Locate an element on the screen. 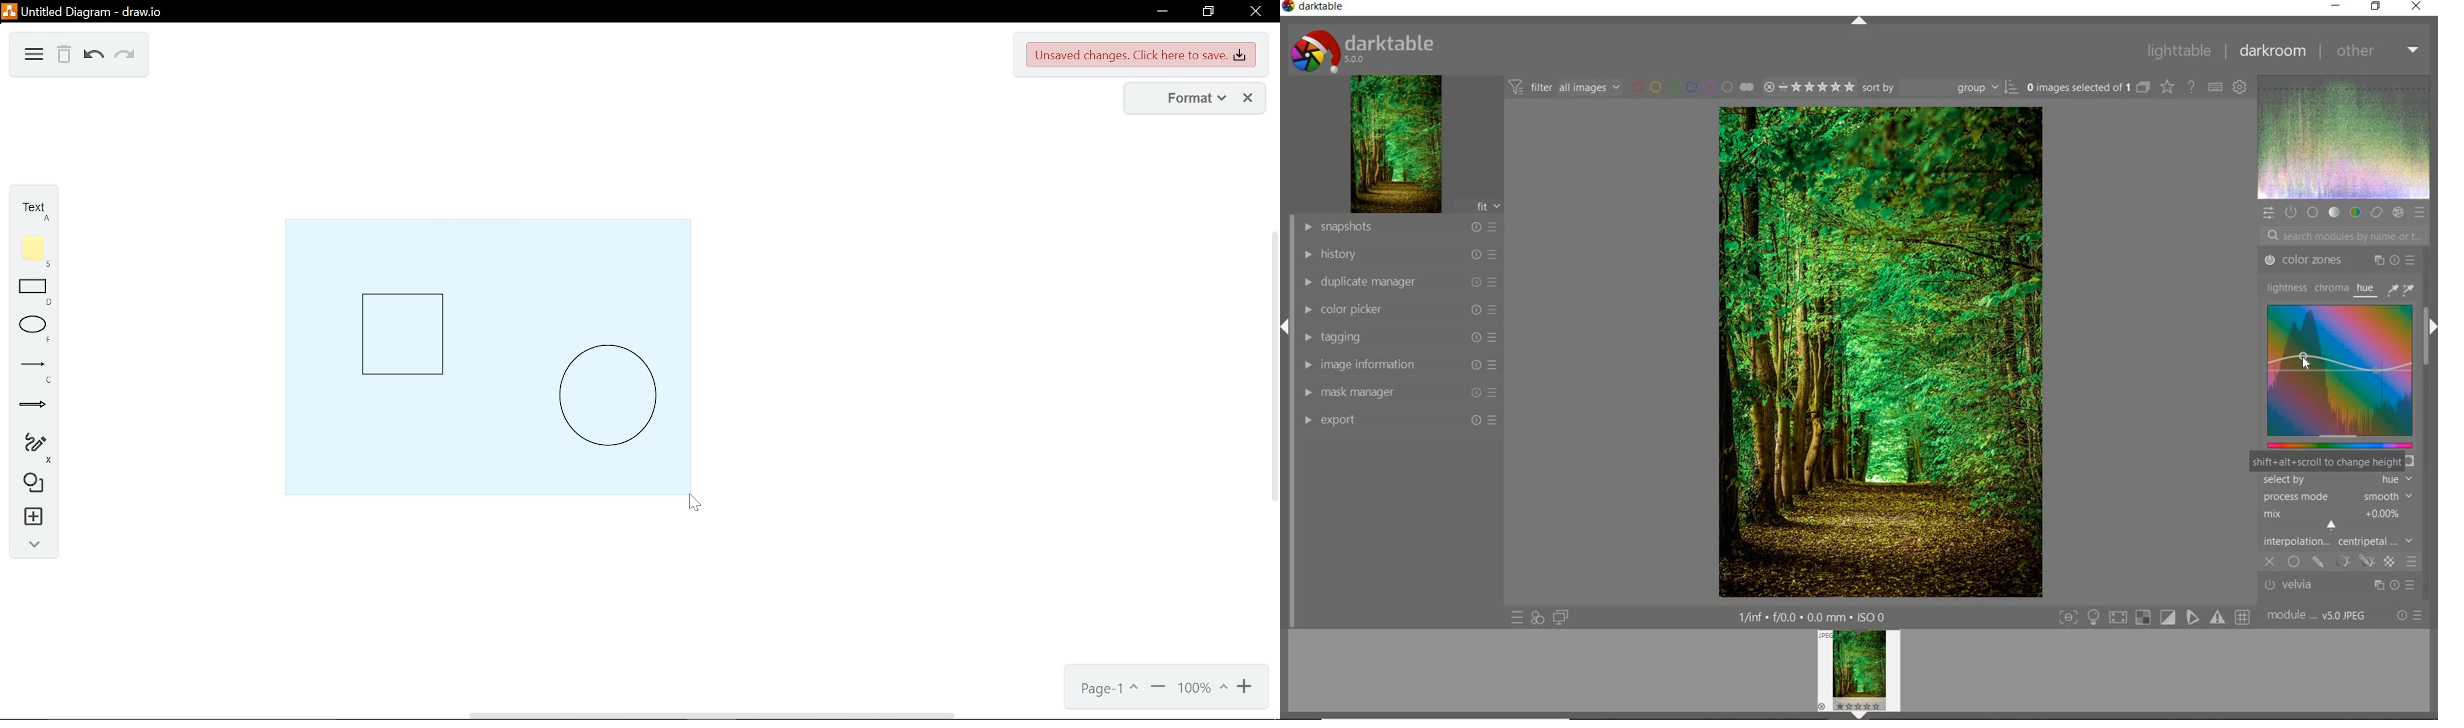 Image resolution: width=2464 pixels, height=728 pixels. EFFECT is located at coordinates (2398, 212).